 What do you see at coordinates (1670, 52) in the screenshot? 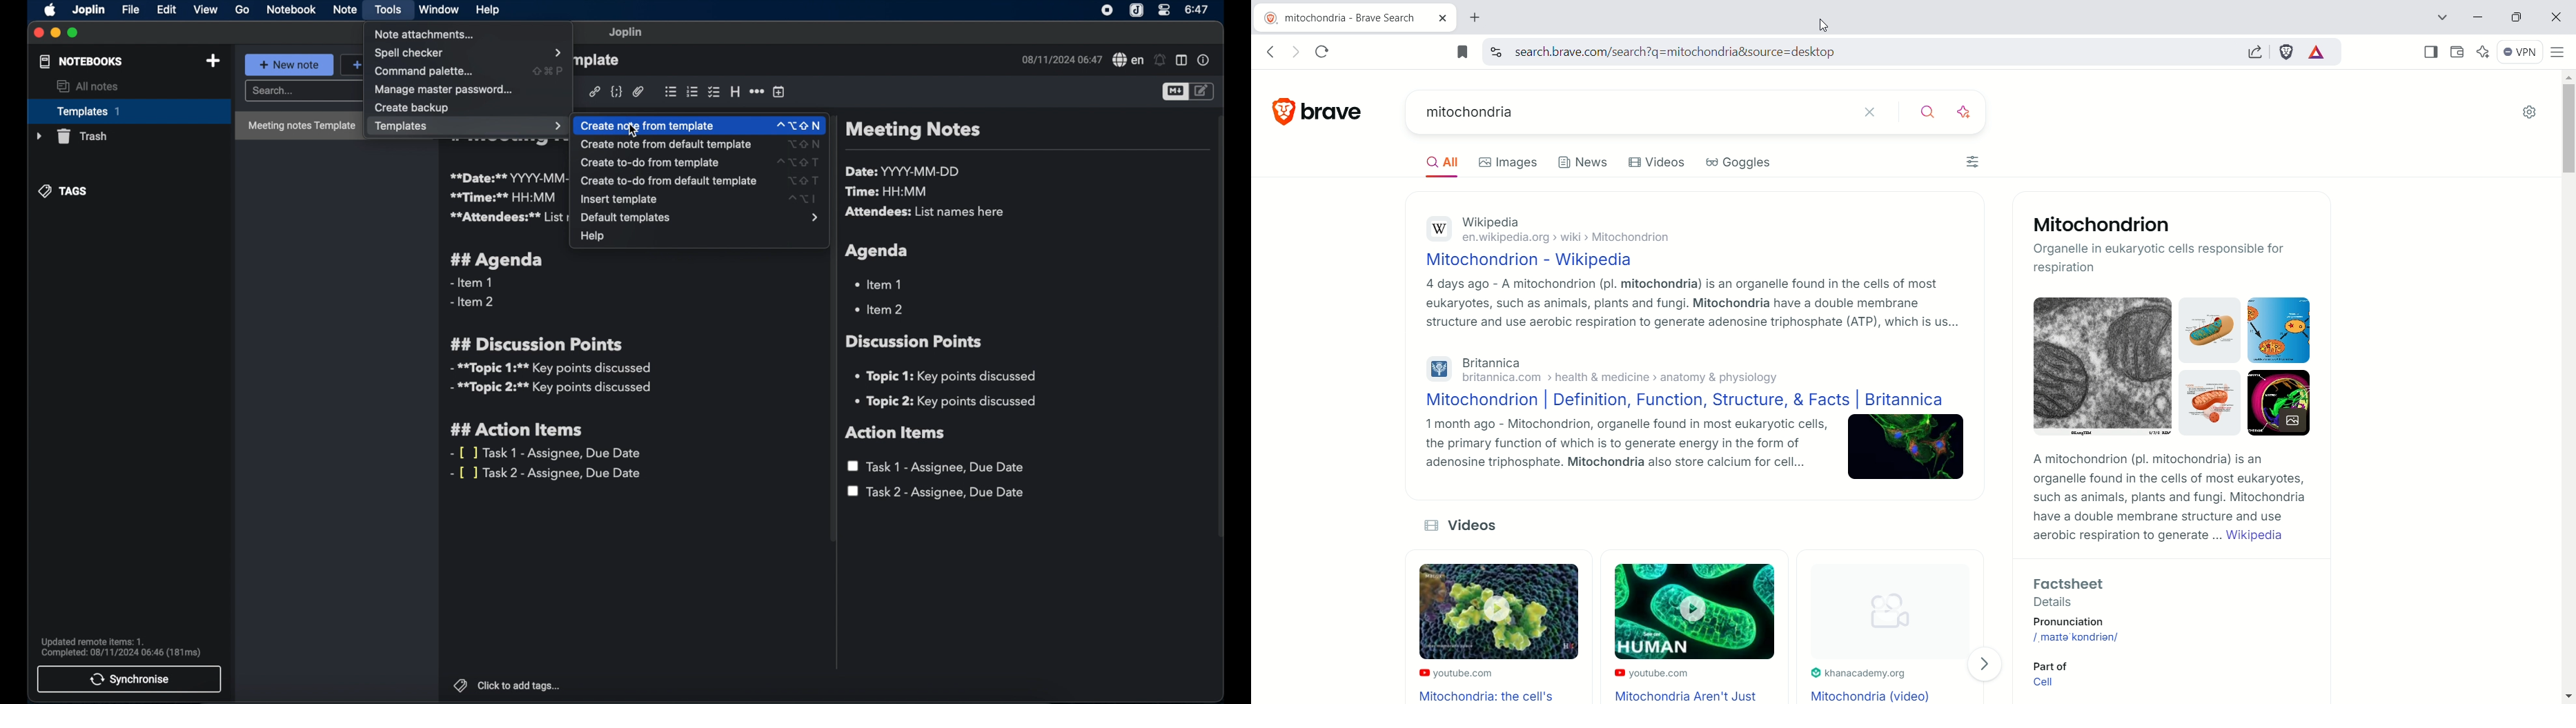
I see ` search.brave.com/search?q=mitochondria&source=desktop` at bounding box center [1670, 52].